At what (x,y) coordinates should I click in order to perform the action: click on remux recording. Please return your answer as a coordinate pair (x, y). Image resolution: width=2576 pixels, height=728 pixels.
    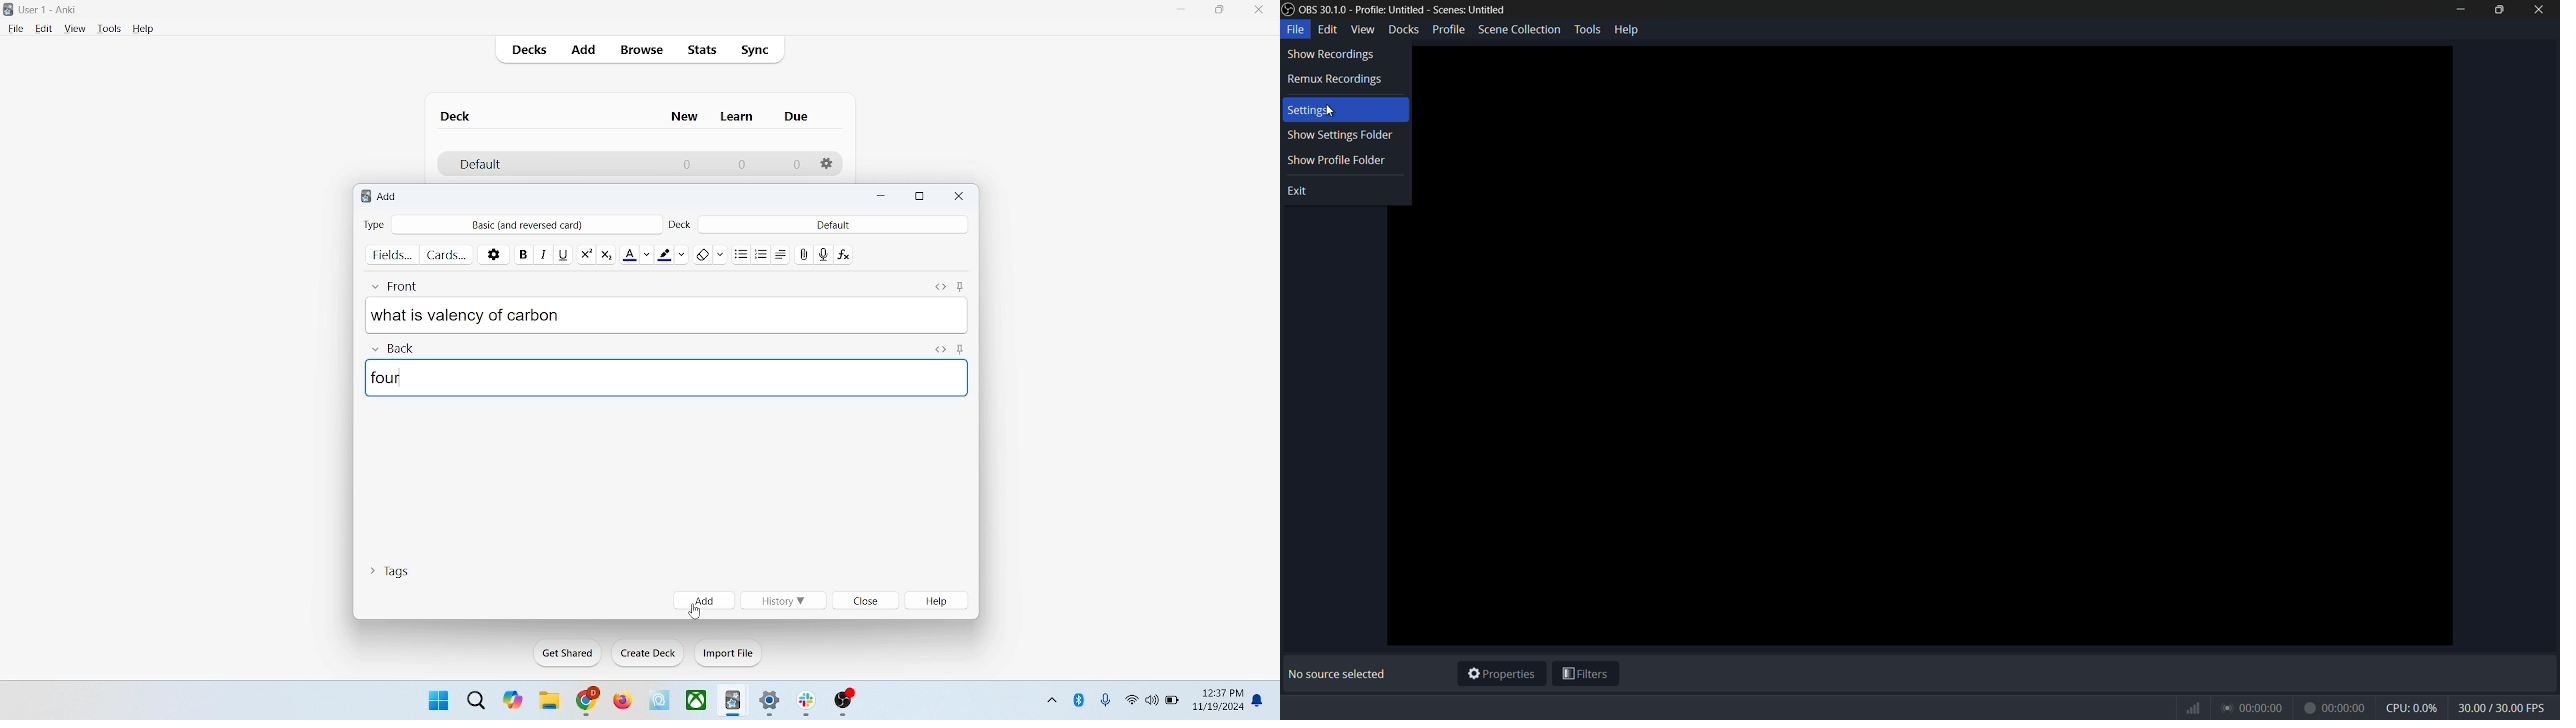
    Looking at the image, I should click on (1337, 80).